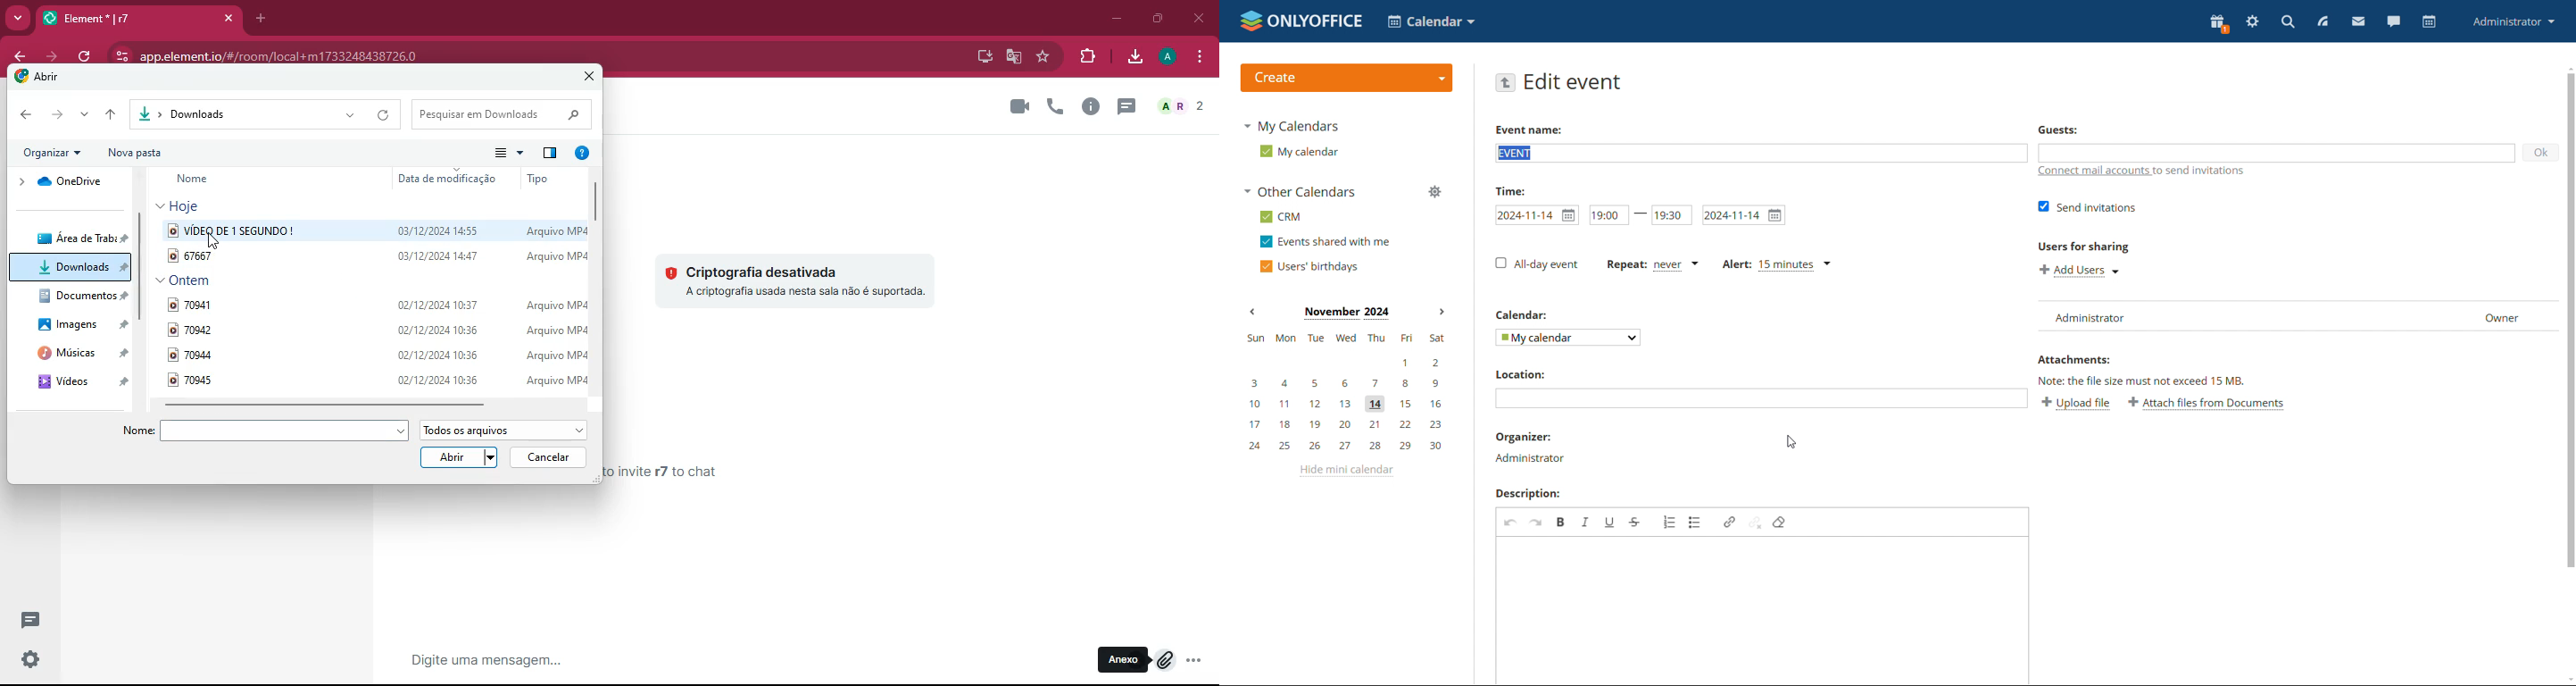 The height and width of the screenshot is (700, 2576). I want to click on video  d 1 segundo! 03/12/2024 14:55 arquivo mp4, so click(373, 230).